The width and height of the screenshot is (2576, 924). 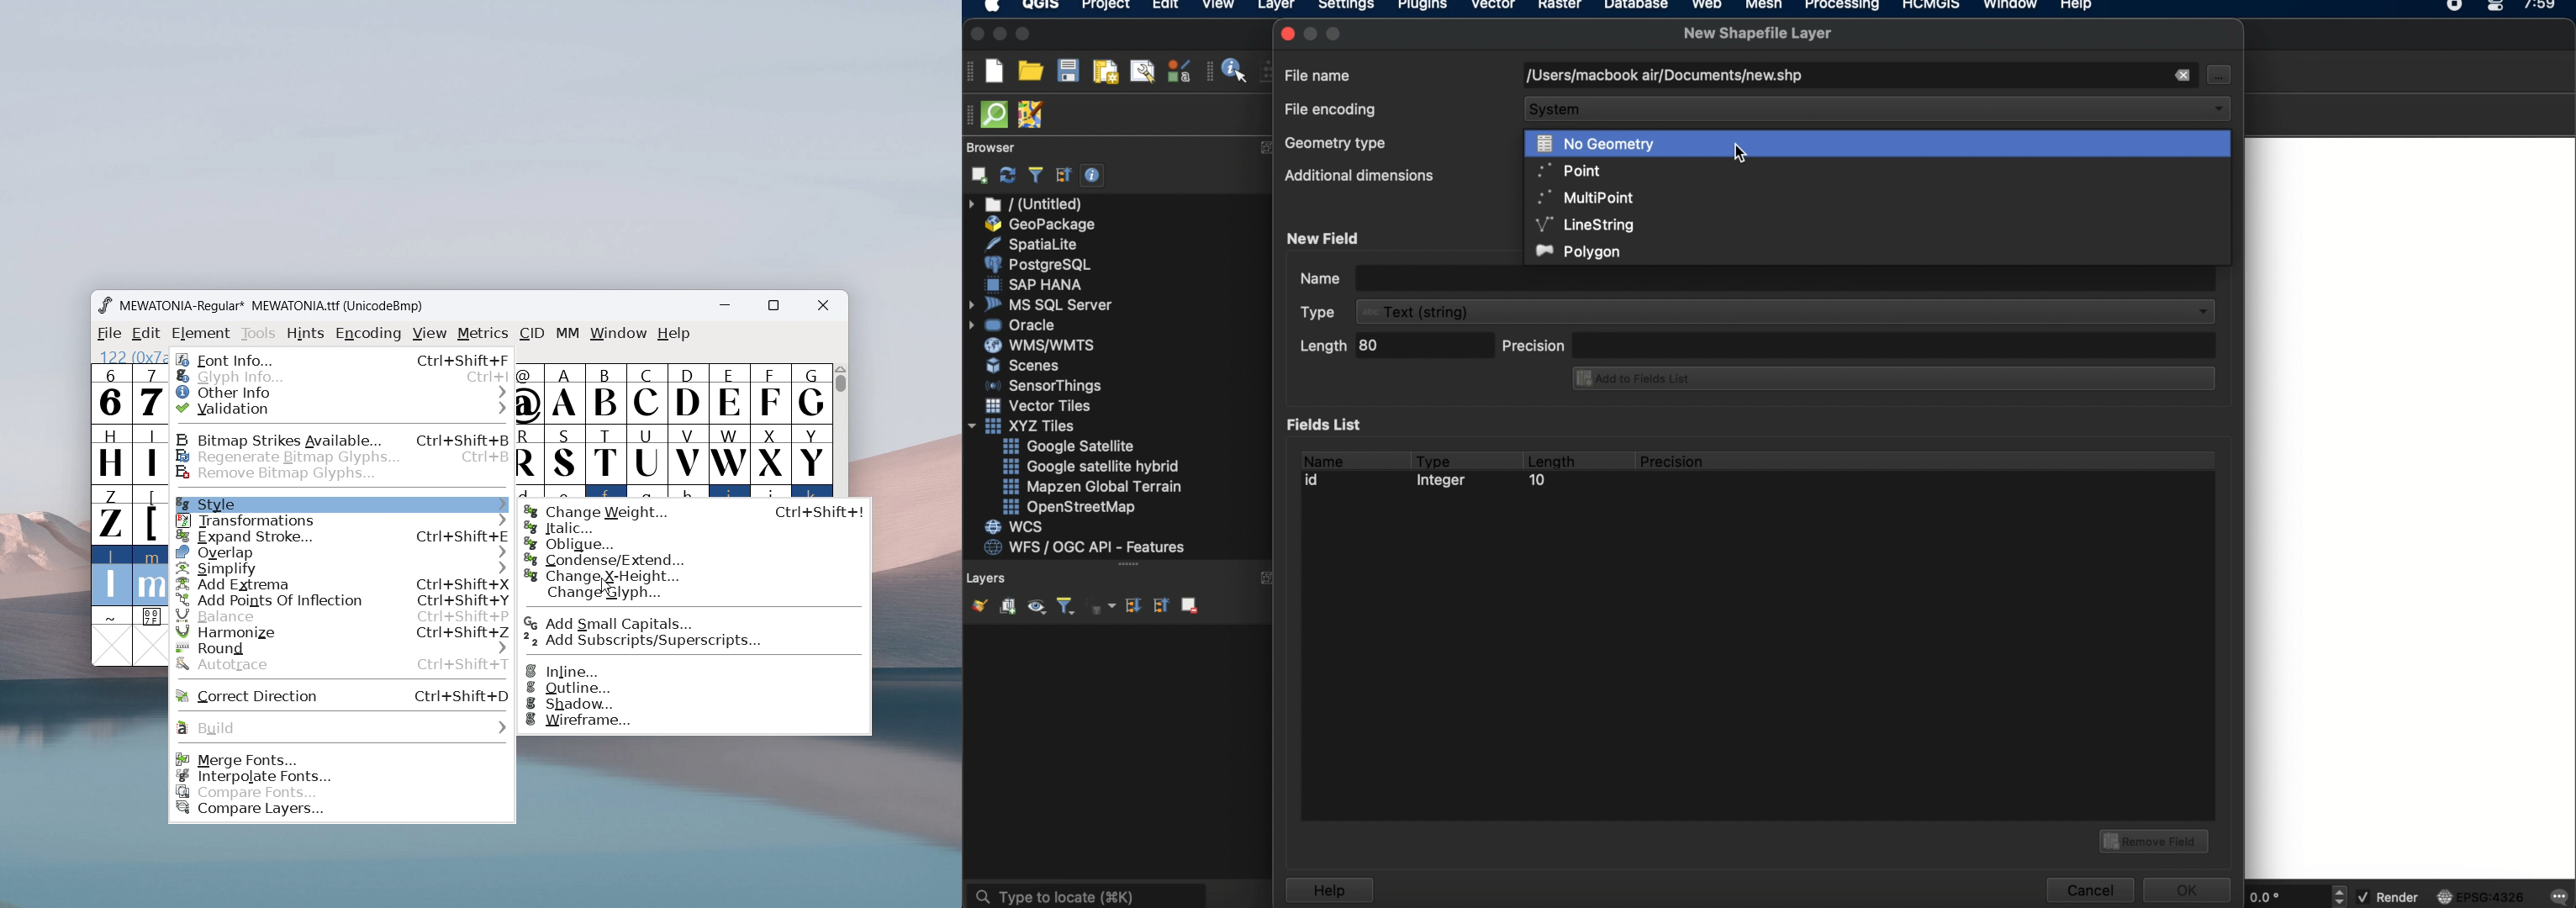 What do you see at coordinates (811, 393) in the screenshot?
I see `G` at bounding box center [811, 393].